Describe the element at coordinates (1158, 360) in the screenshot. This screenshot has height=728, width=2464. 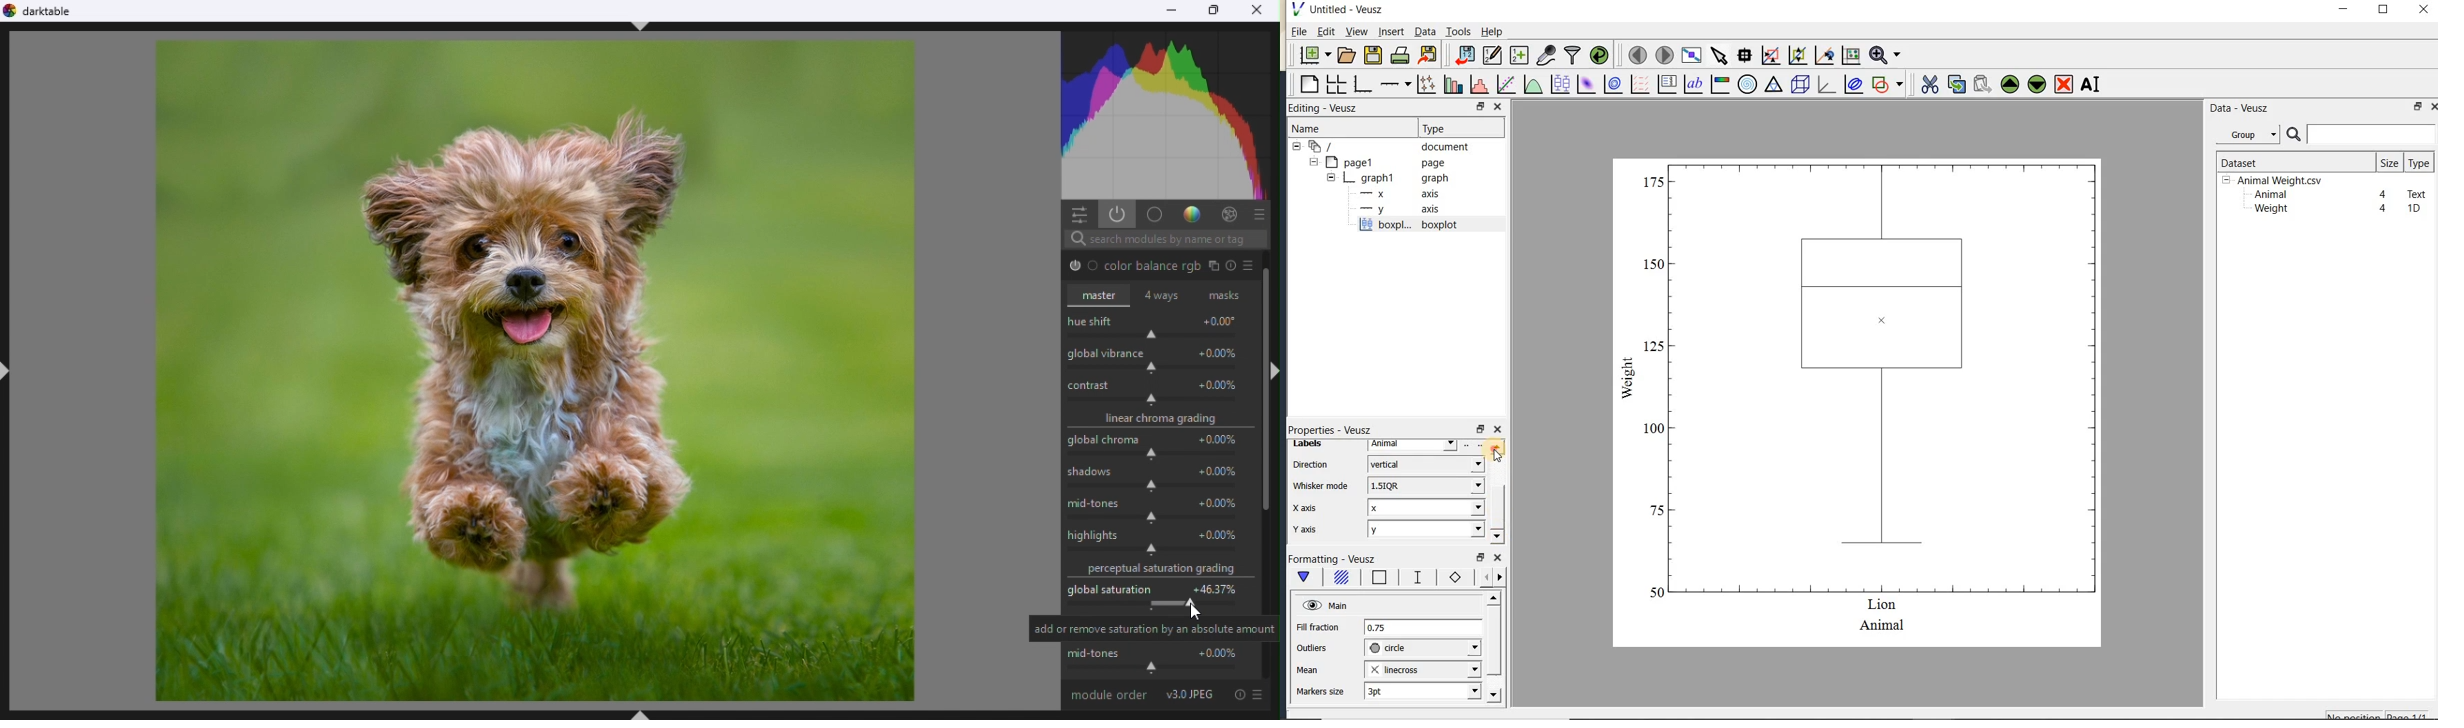
I see `Global variance` at that location.